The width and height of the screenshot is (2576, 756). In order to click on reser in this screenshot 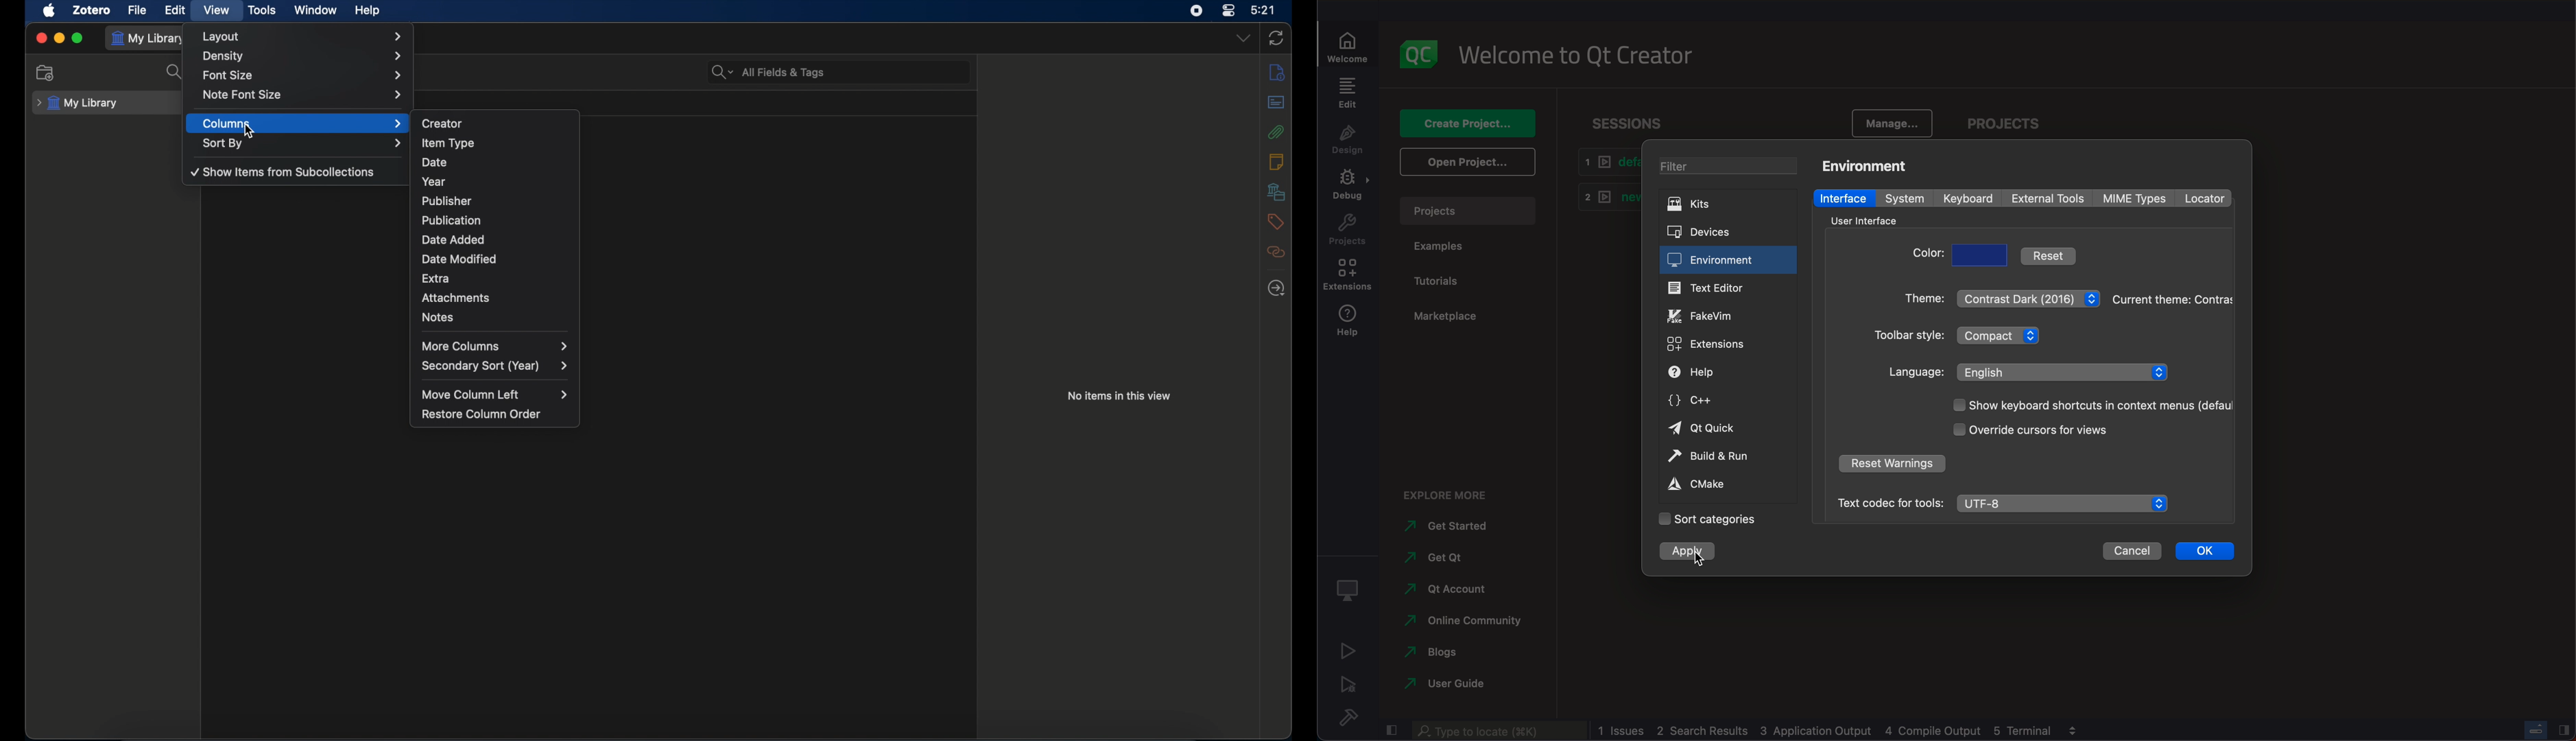, I will do `click(1892, 463)`.